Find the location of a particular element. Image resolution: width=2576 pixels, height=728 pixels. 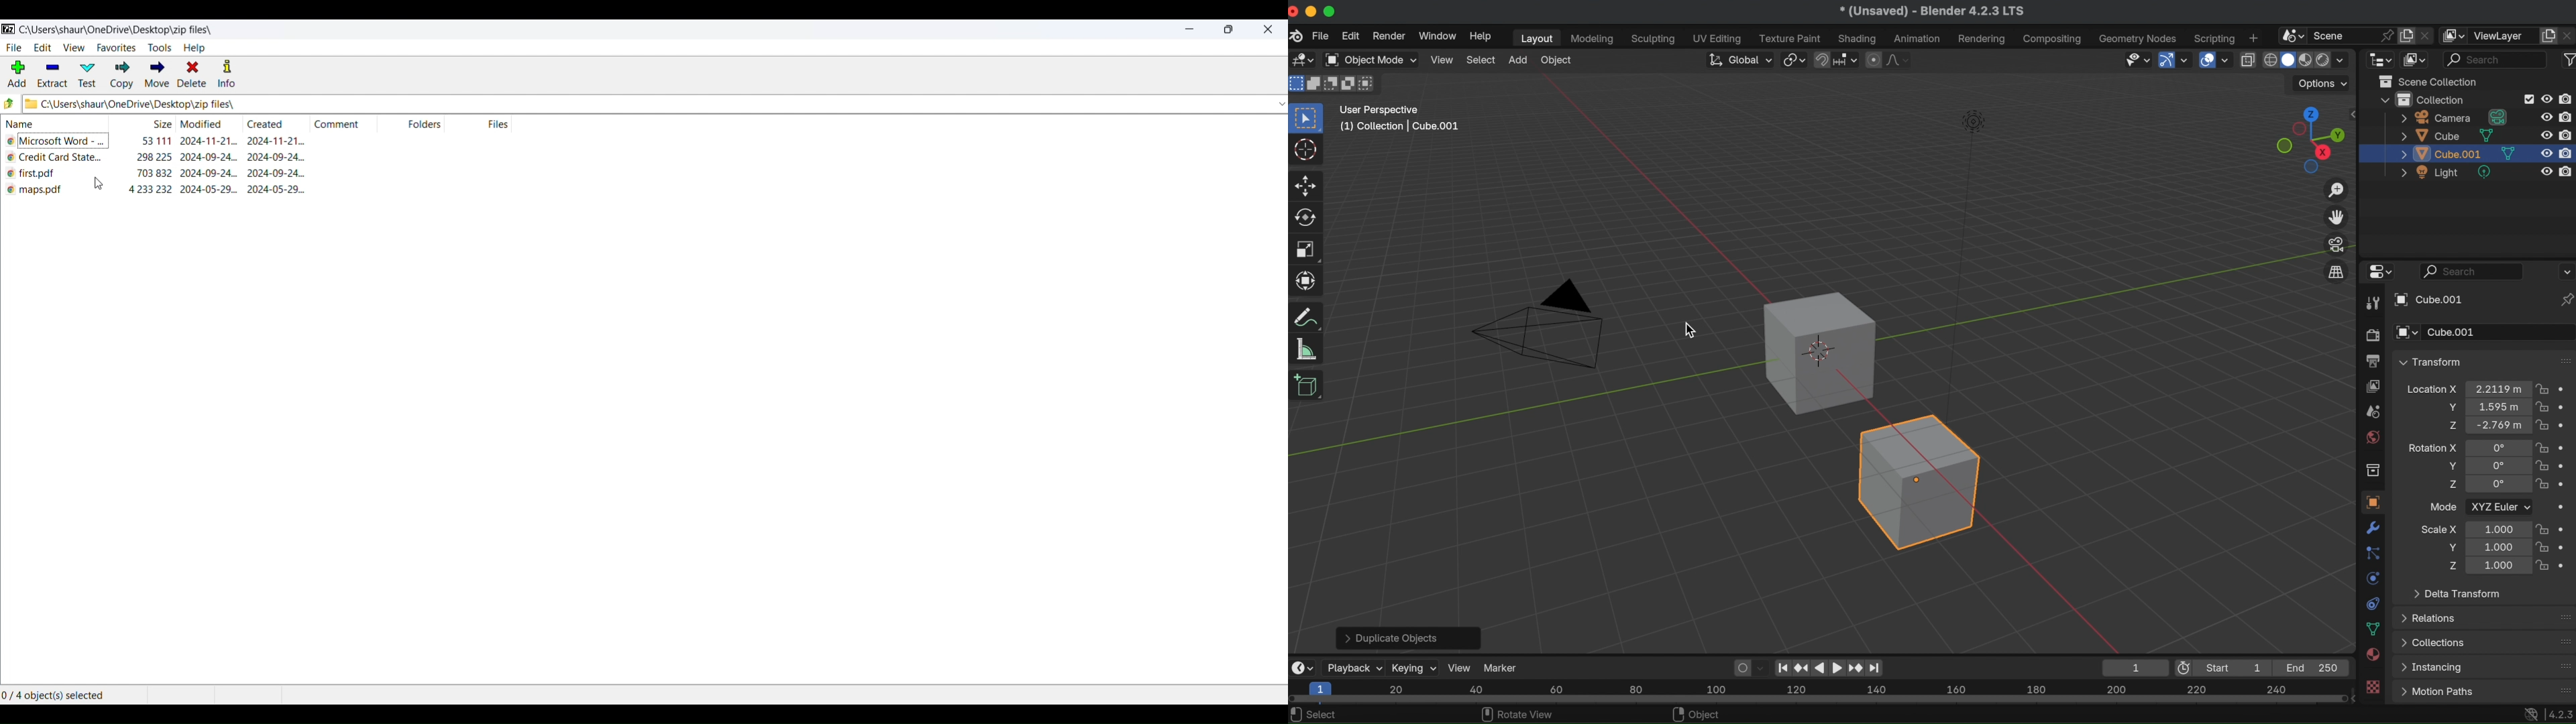

layout is located at coordinates (1534, 38).